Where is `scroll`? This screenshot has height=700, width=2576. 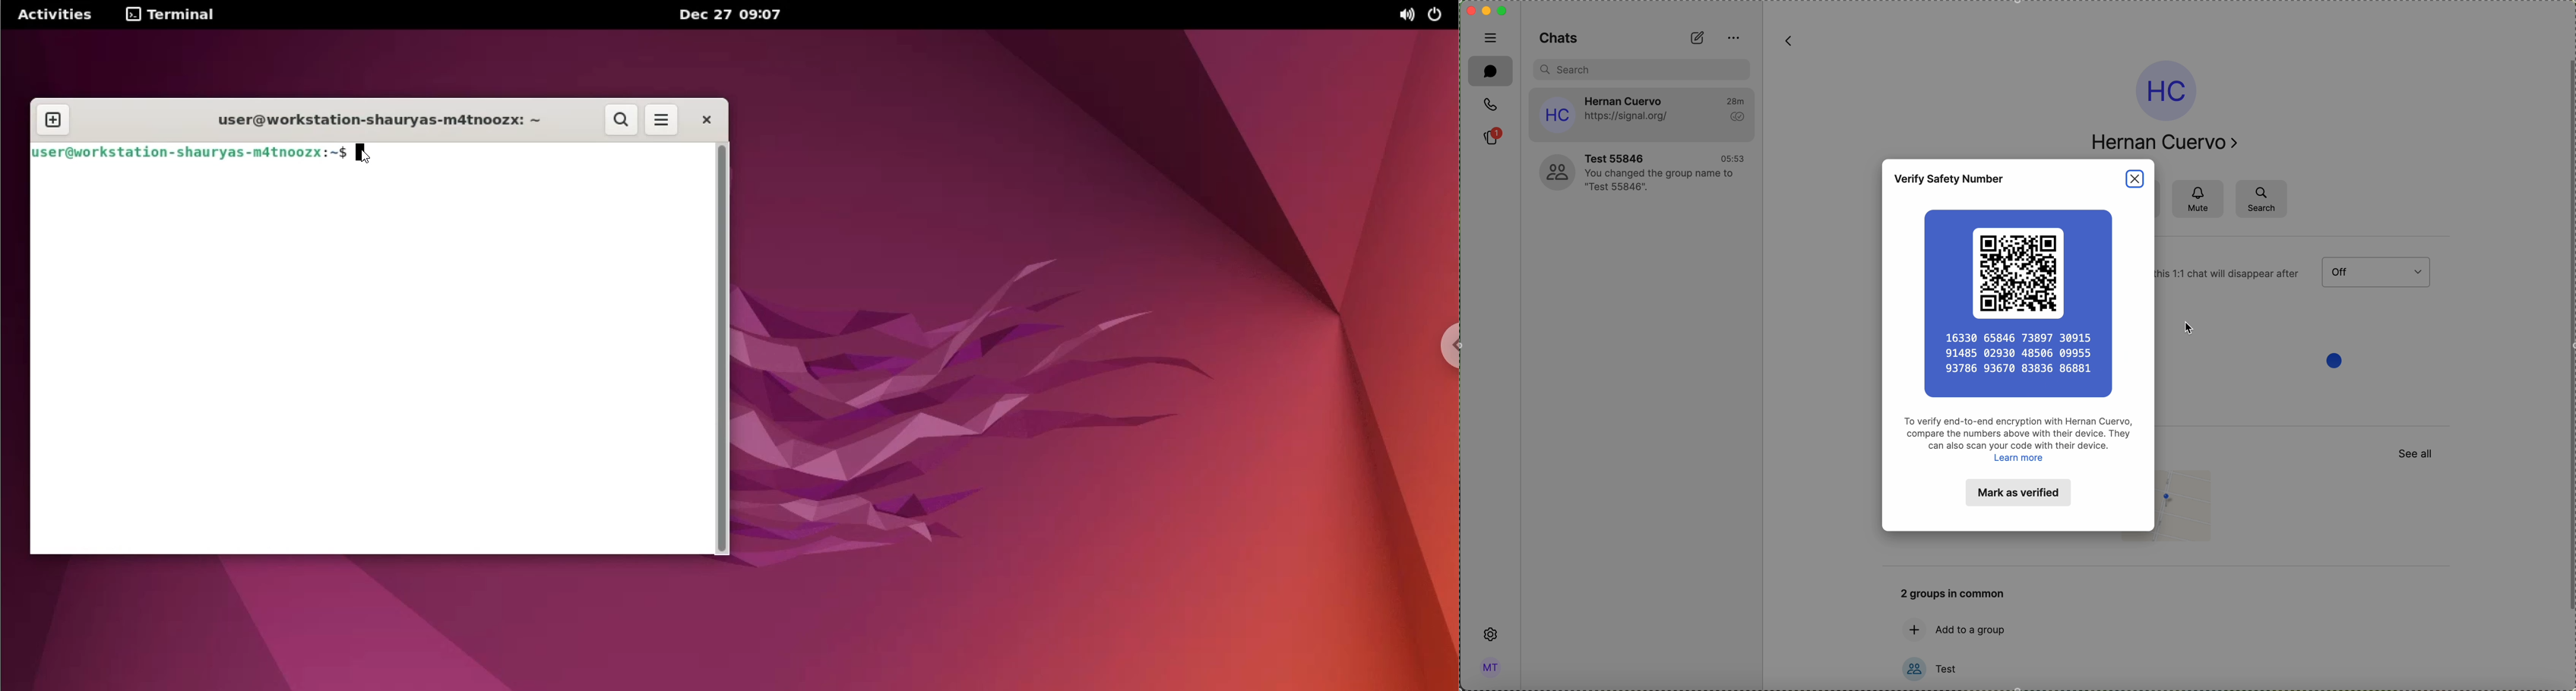 scroll is located at coordinates (2570, 342).